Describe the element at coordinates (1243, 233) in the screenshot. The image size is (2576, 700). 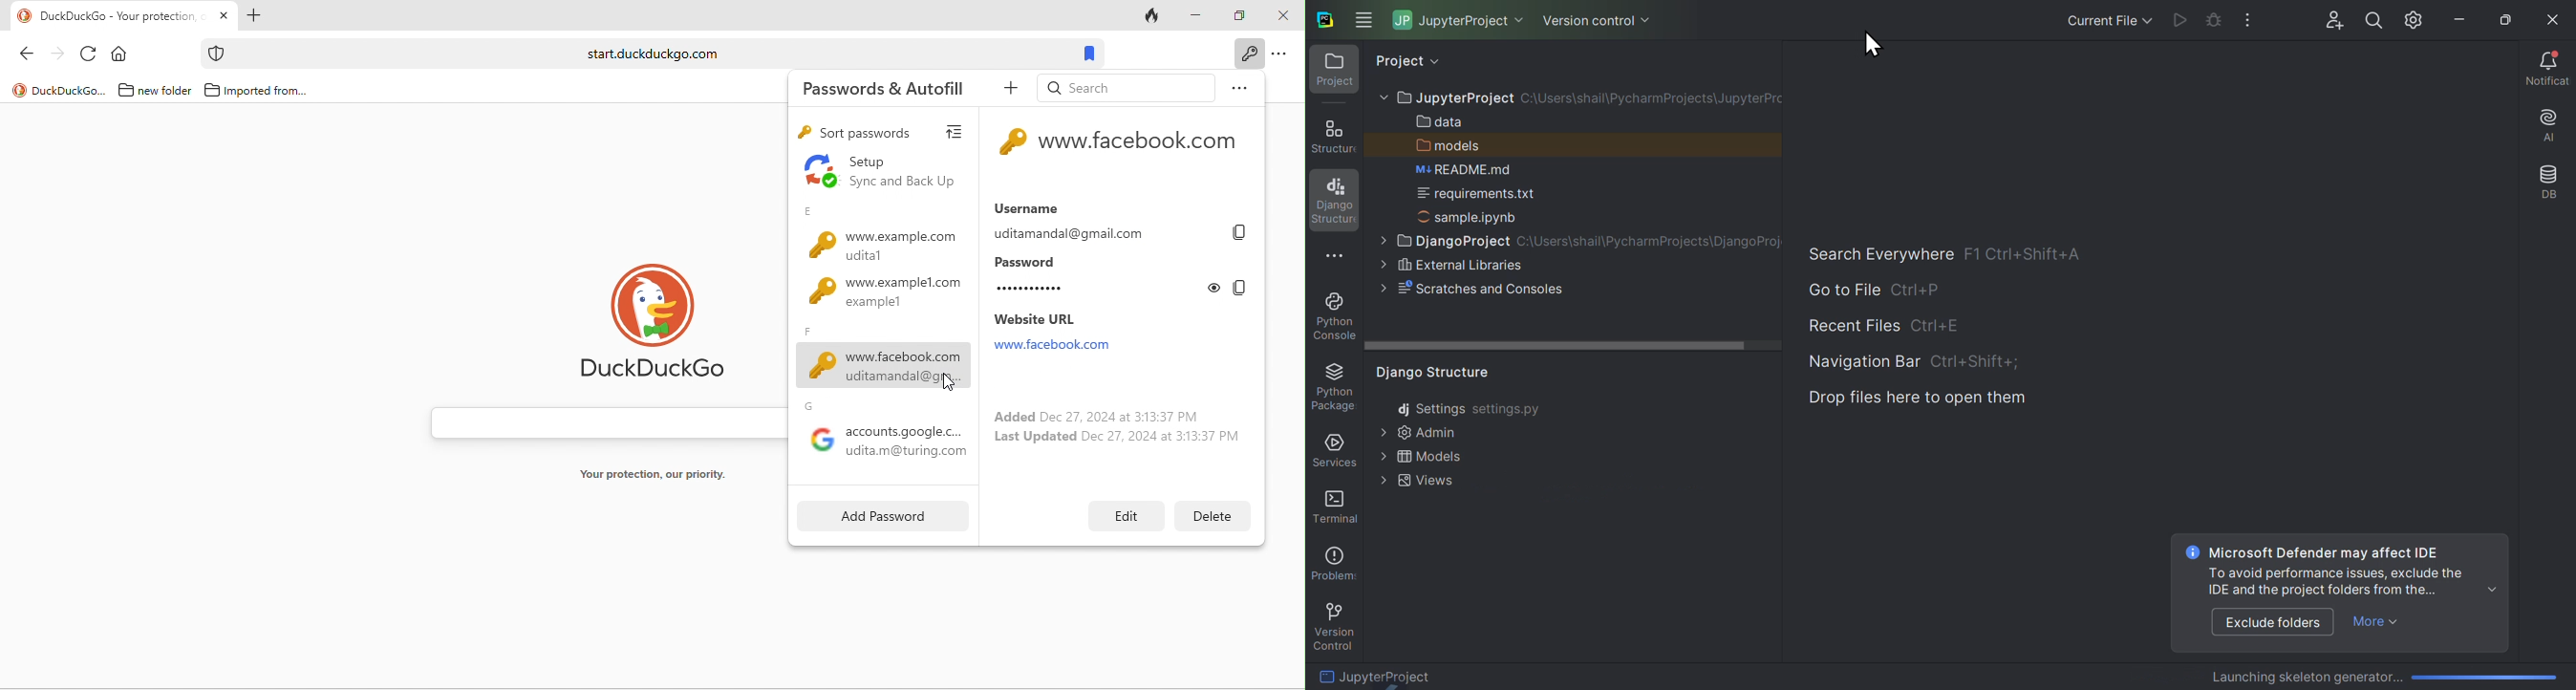
I see `copy` at that location.